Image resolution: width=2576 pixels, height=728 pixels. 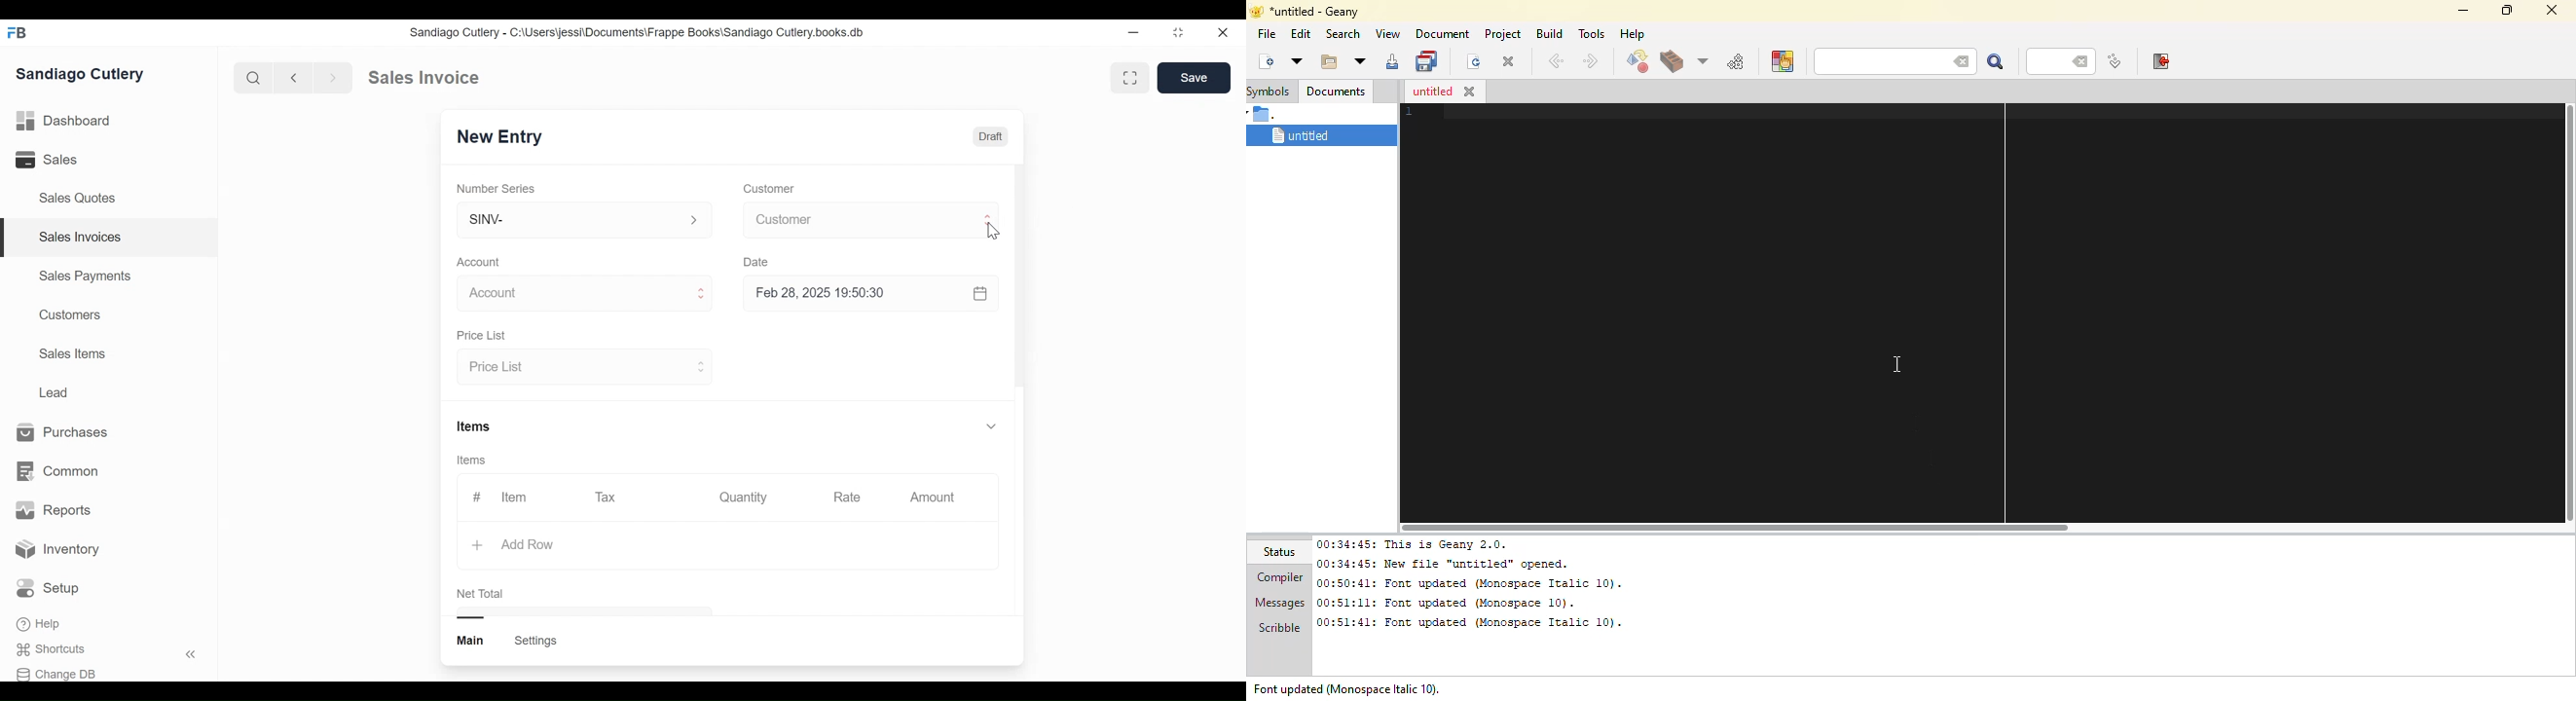 I want to click on Net Total, so click(x=483, y=593).